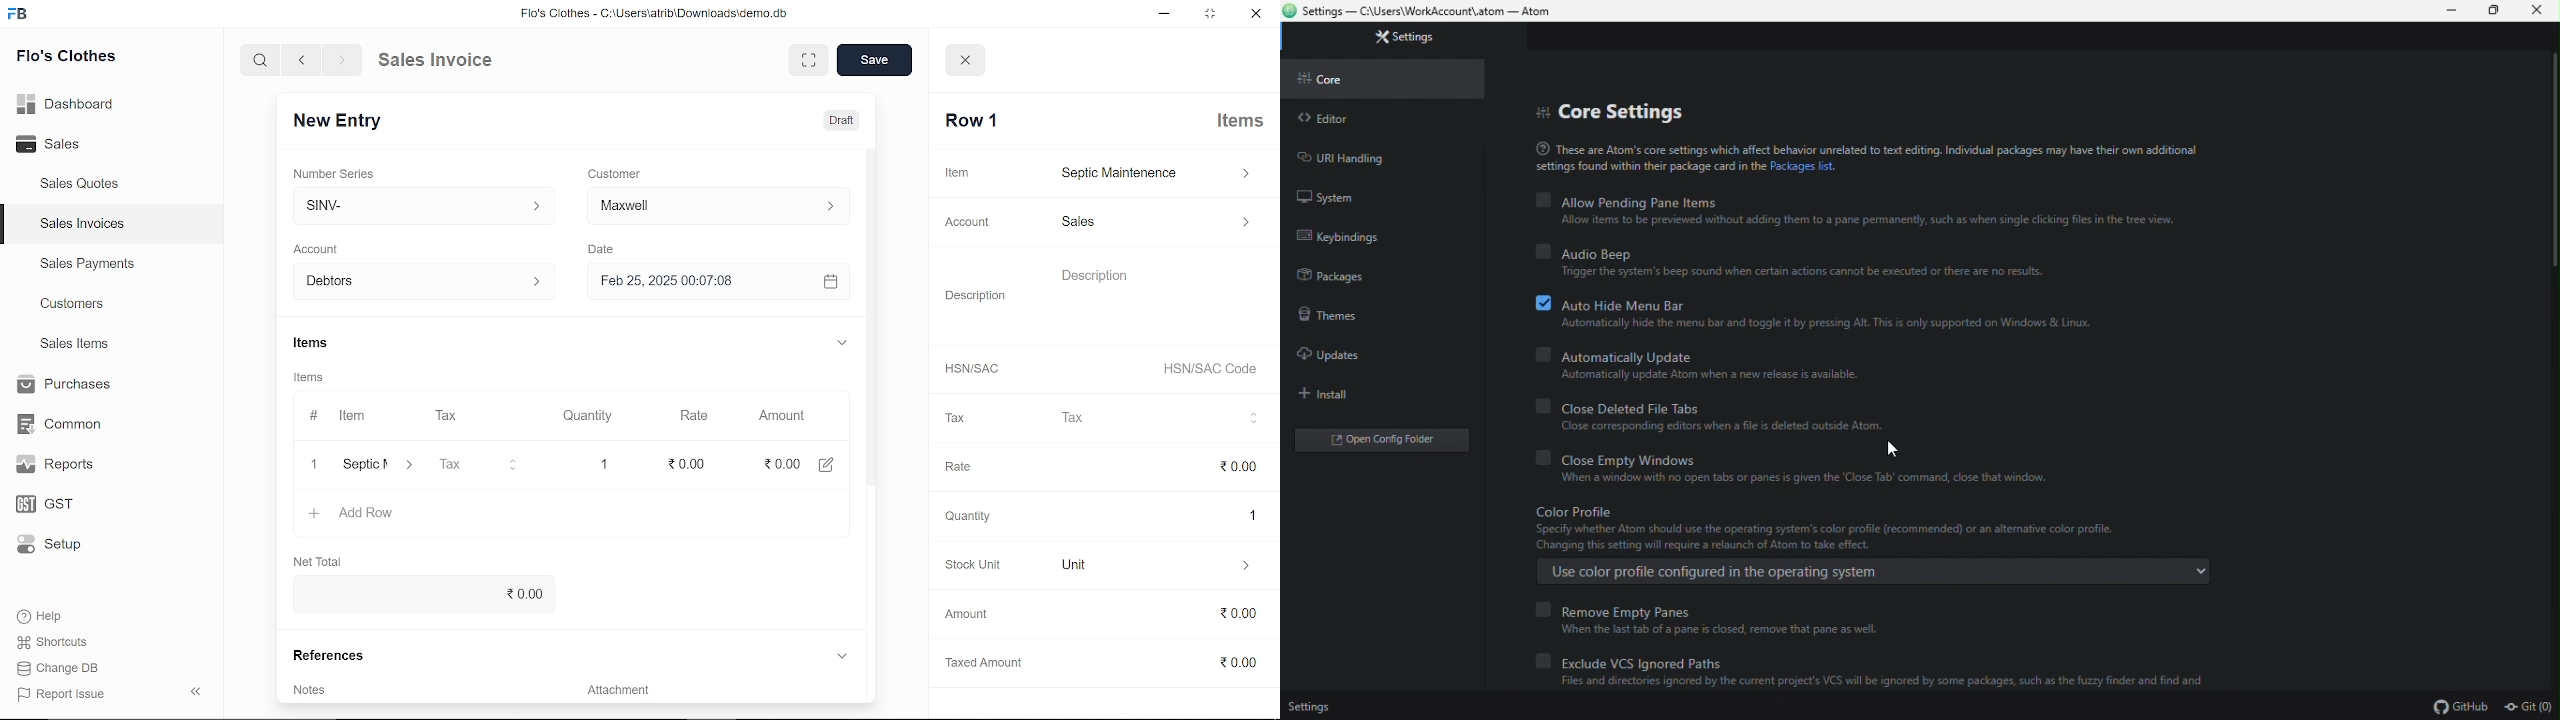 This screenshot has width=2576, height=728. I want to click on Description, so click(976, 293).